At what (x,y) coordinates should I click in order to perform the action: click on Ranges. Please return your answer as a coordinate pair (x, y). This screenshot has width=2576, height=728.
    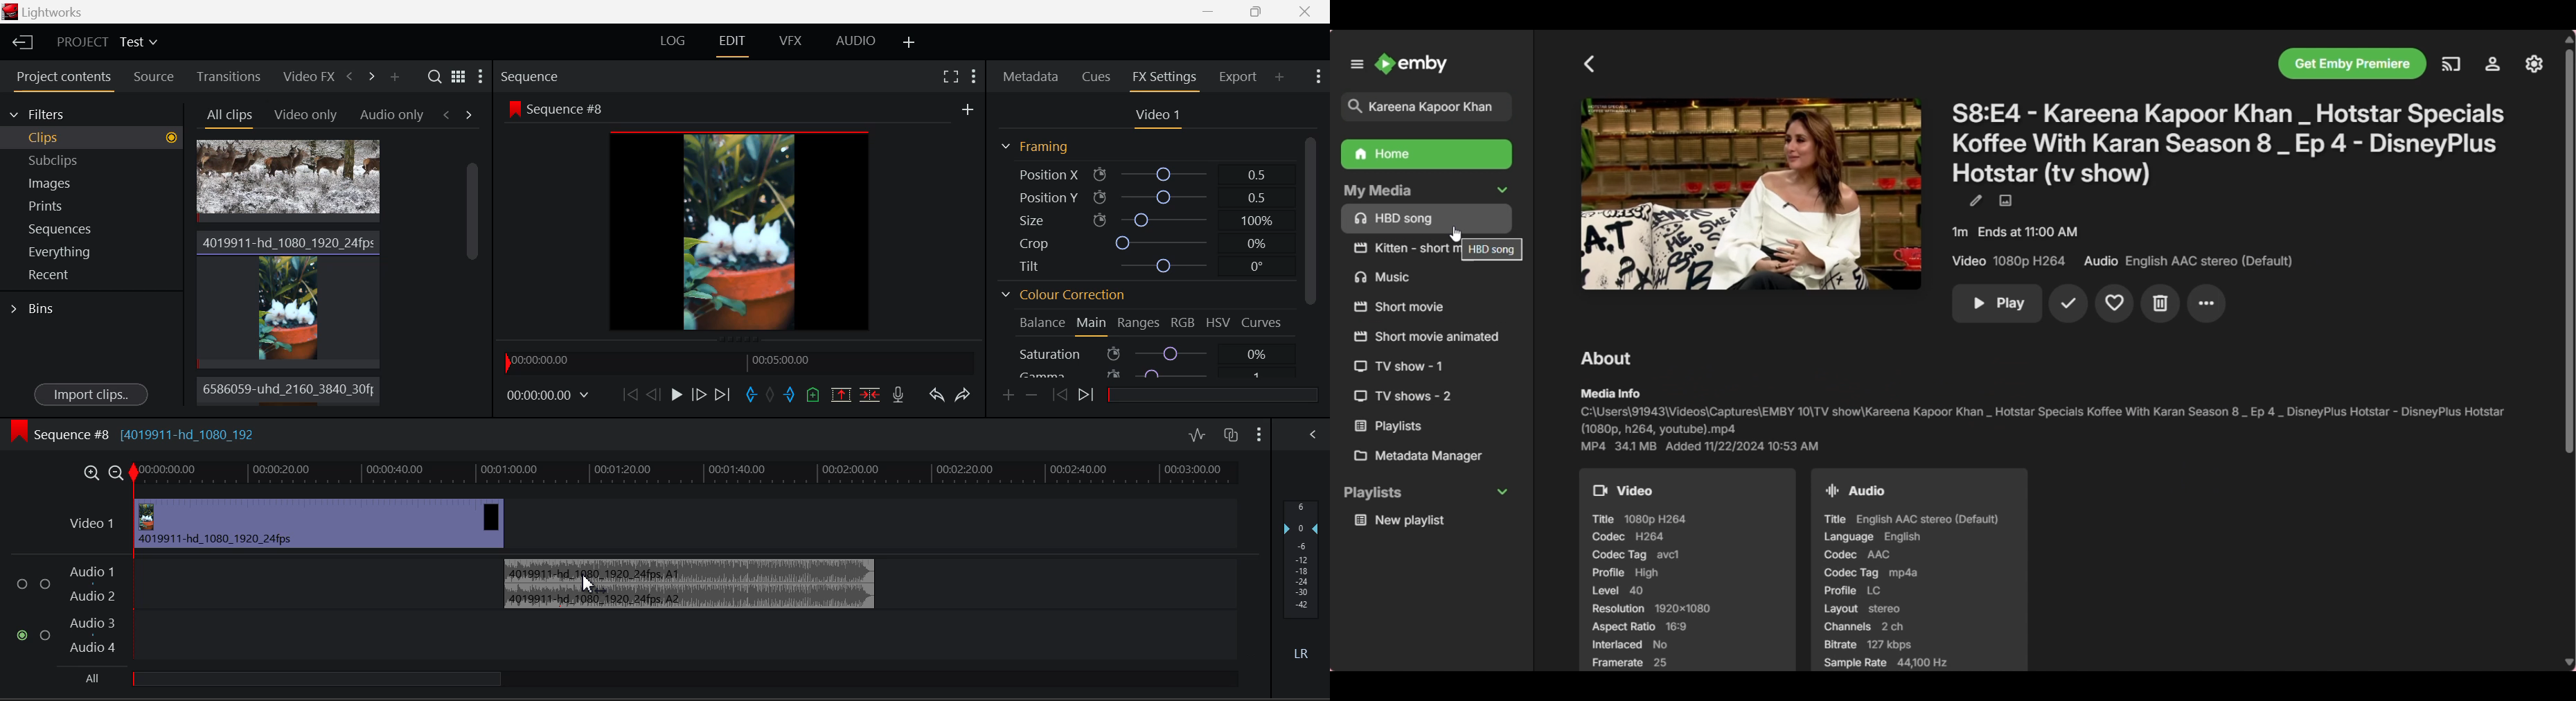
    Looking at the image, I should click on (1138, 323).